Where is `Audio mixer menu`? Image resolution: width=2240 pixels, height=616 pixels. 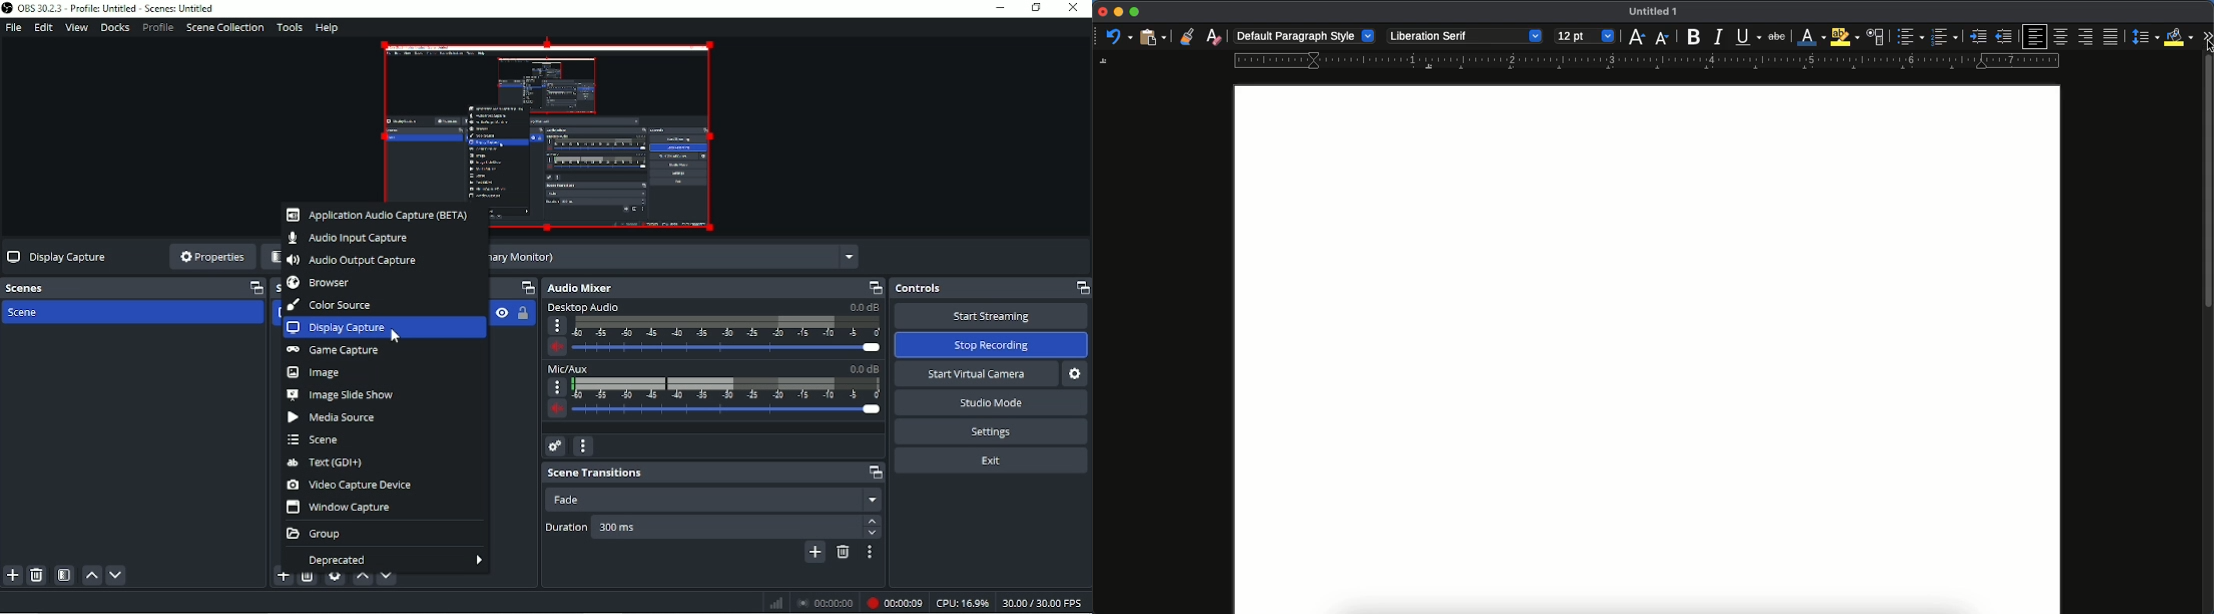
Audio mixer menu is located at coordinates (582, 446).